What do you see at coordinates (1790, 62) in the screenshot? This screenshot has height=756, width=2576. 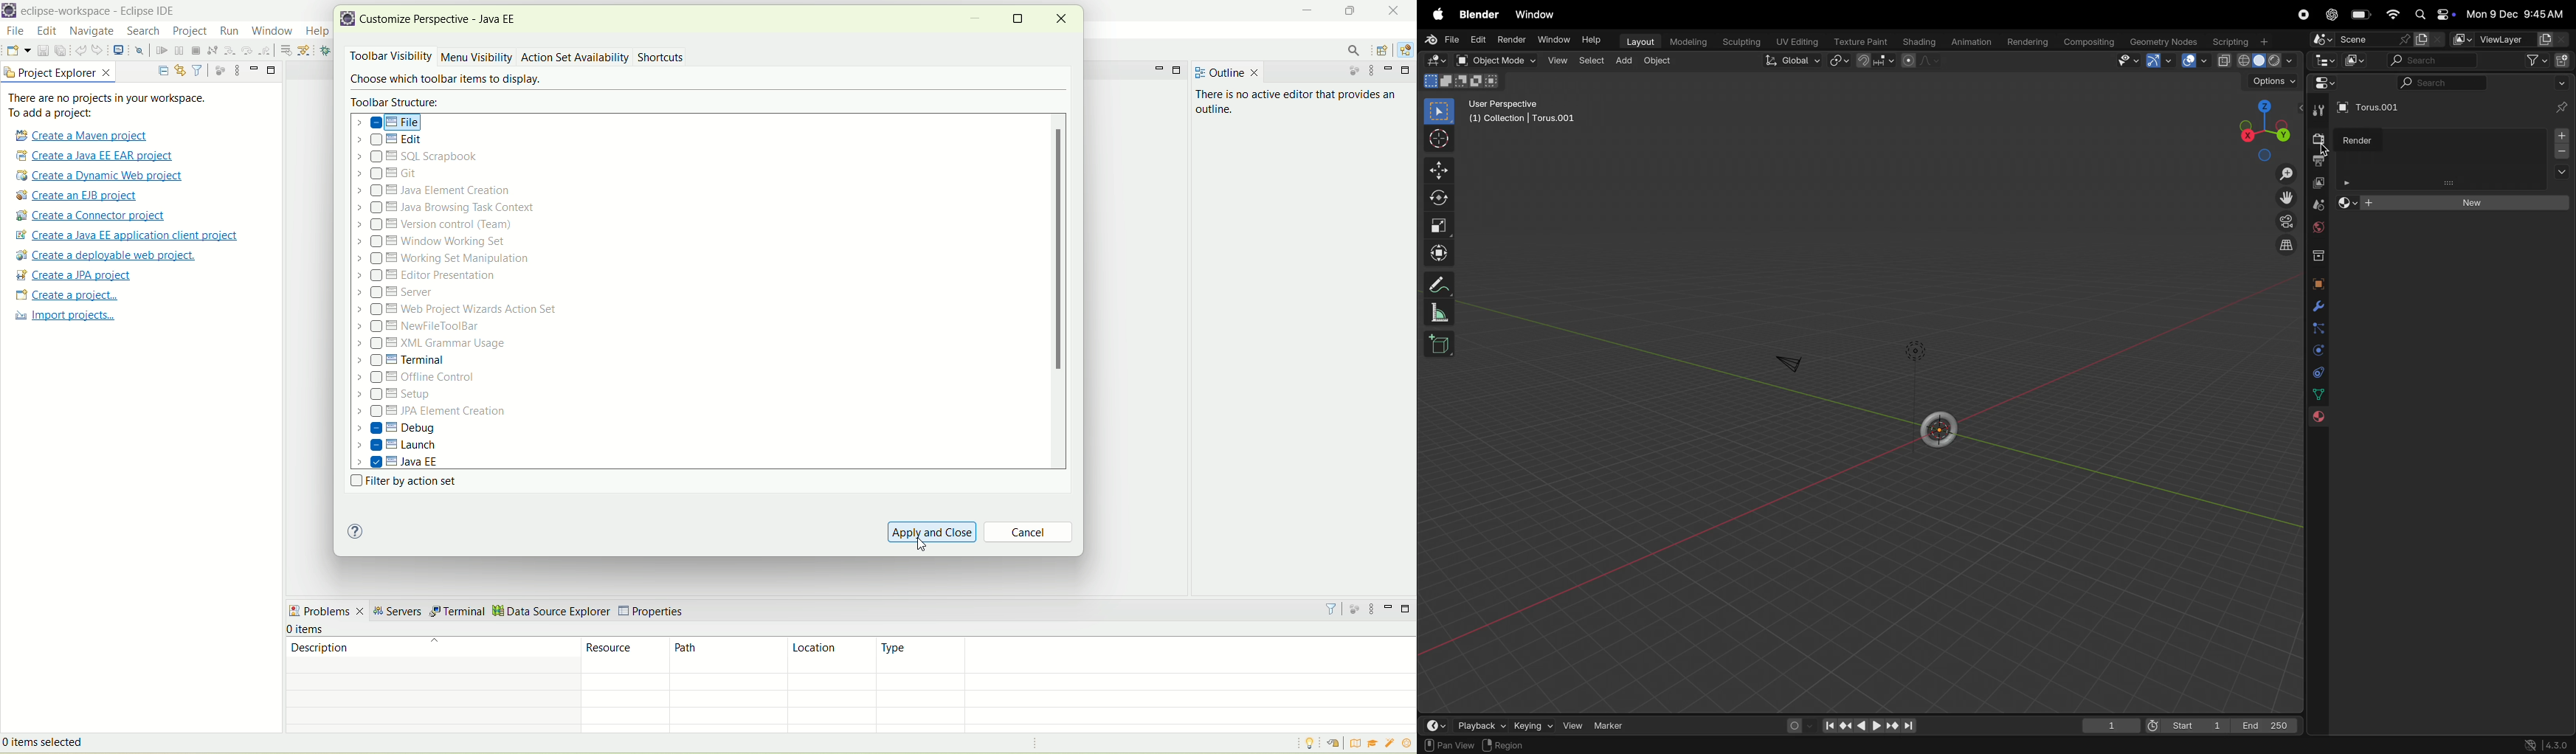 I see `Global` at bounding box center [1790, 62].